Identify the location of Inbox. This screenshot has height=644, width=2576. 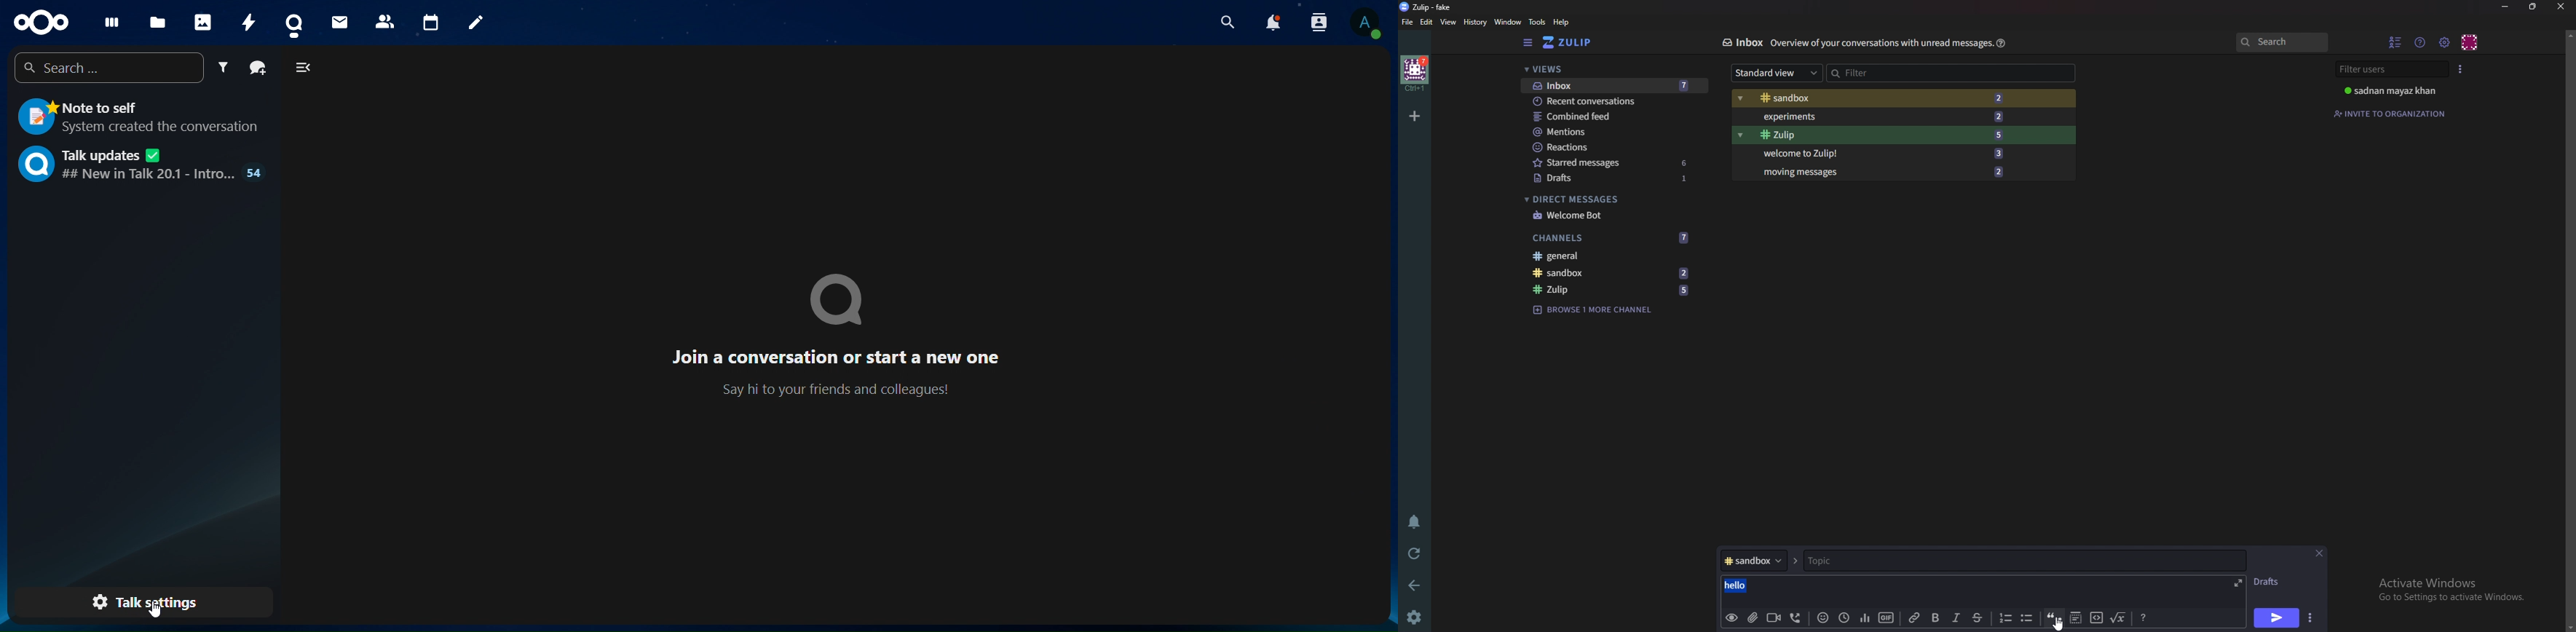
(1744, 42).